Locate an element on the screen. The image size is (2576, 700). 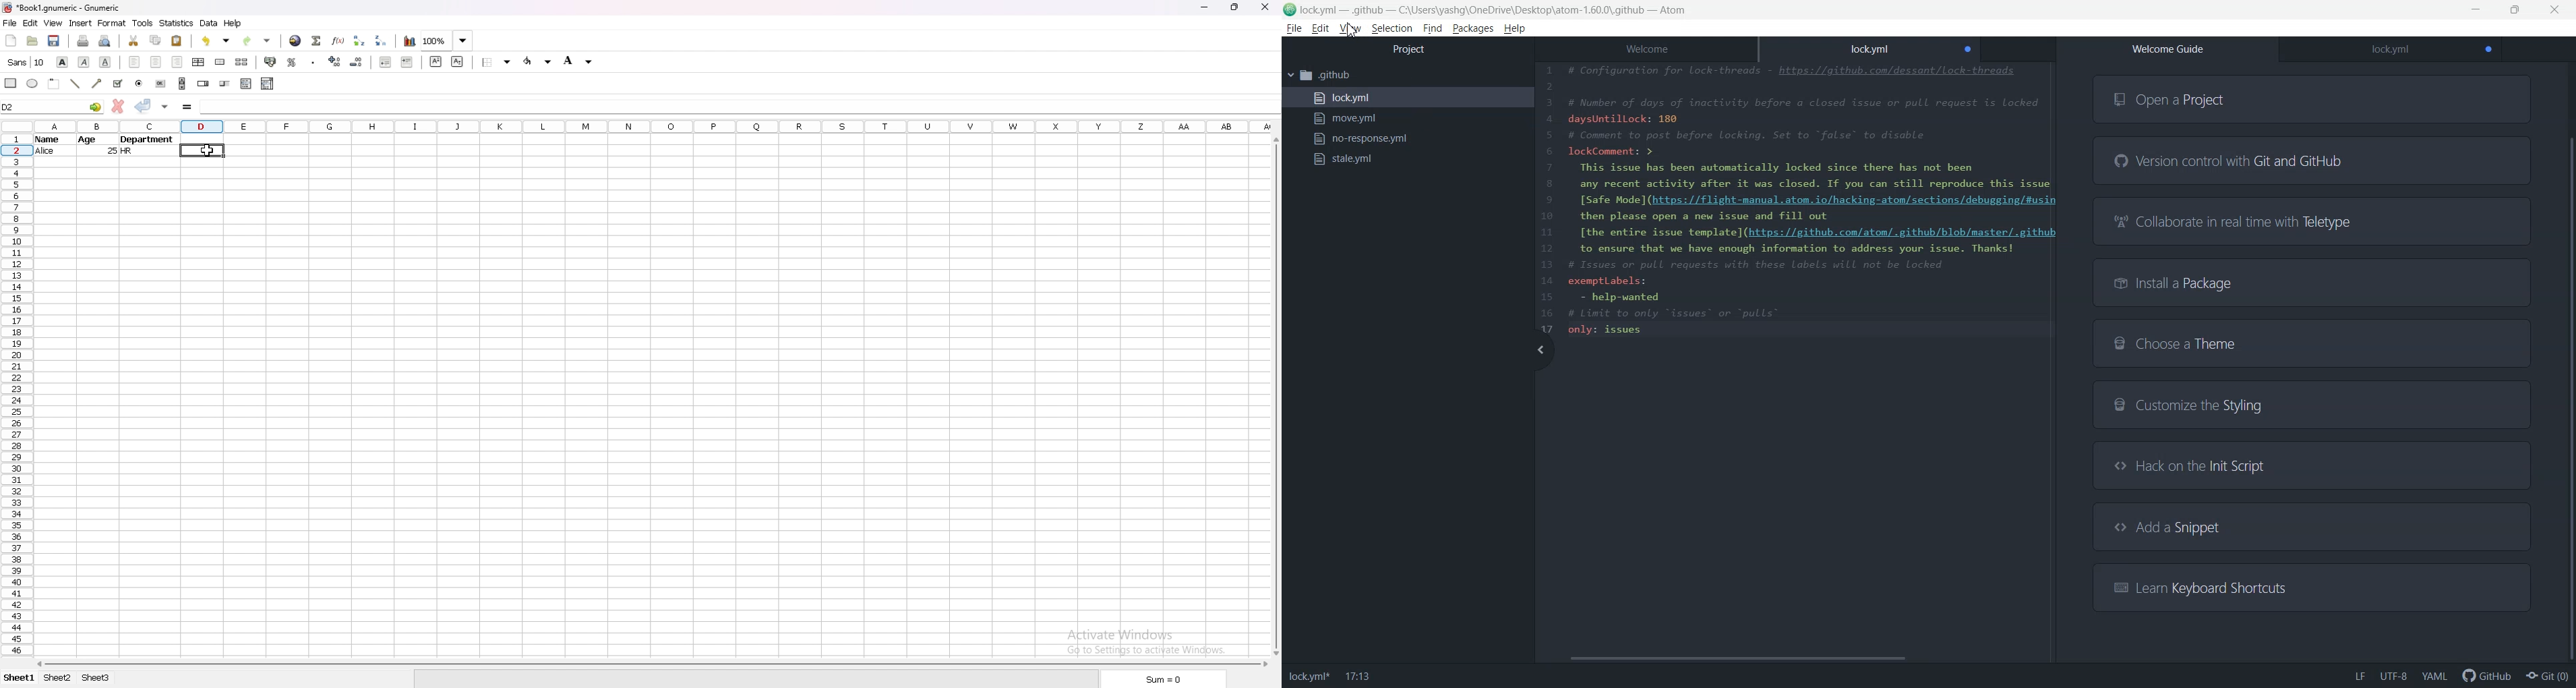
Hack on the Init Script is located at coordinates (2306, 465).